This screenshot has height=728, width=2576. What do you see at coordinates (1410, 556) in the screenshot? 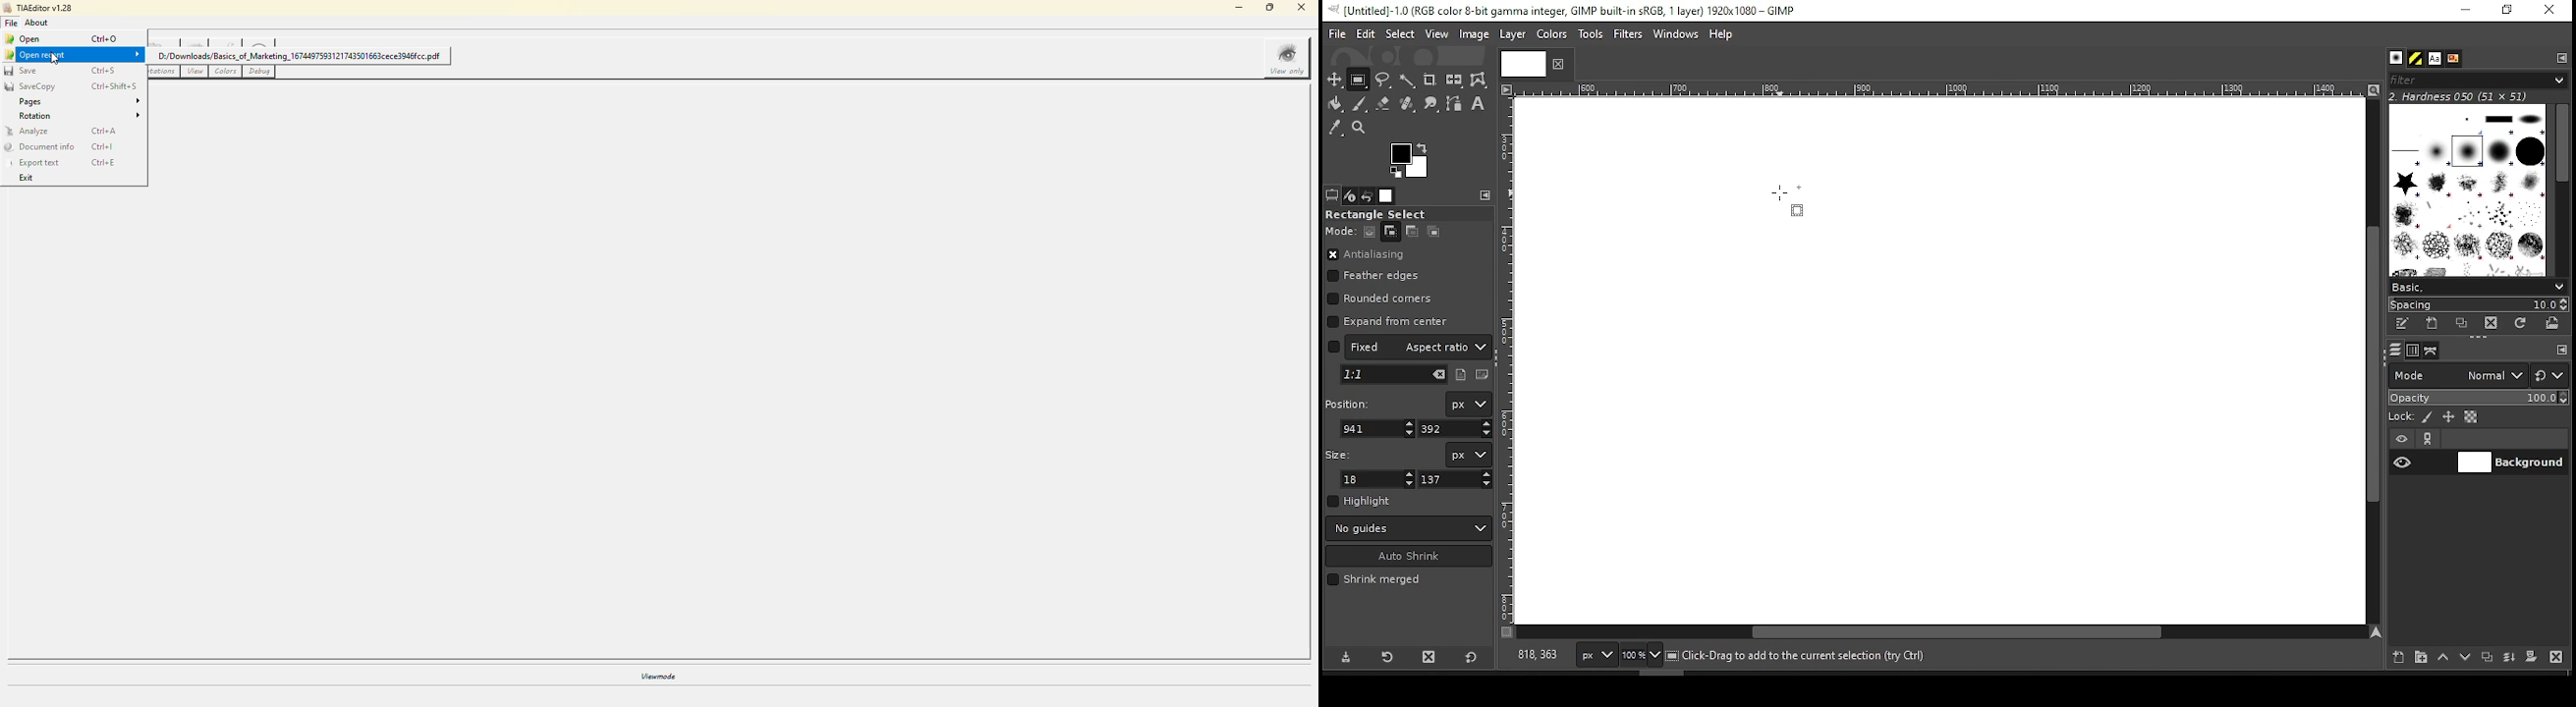
I see `auto shrink` at bounding box center [1410, 556].